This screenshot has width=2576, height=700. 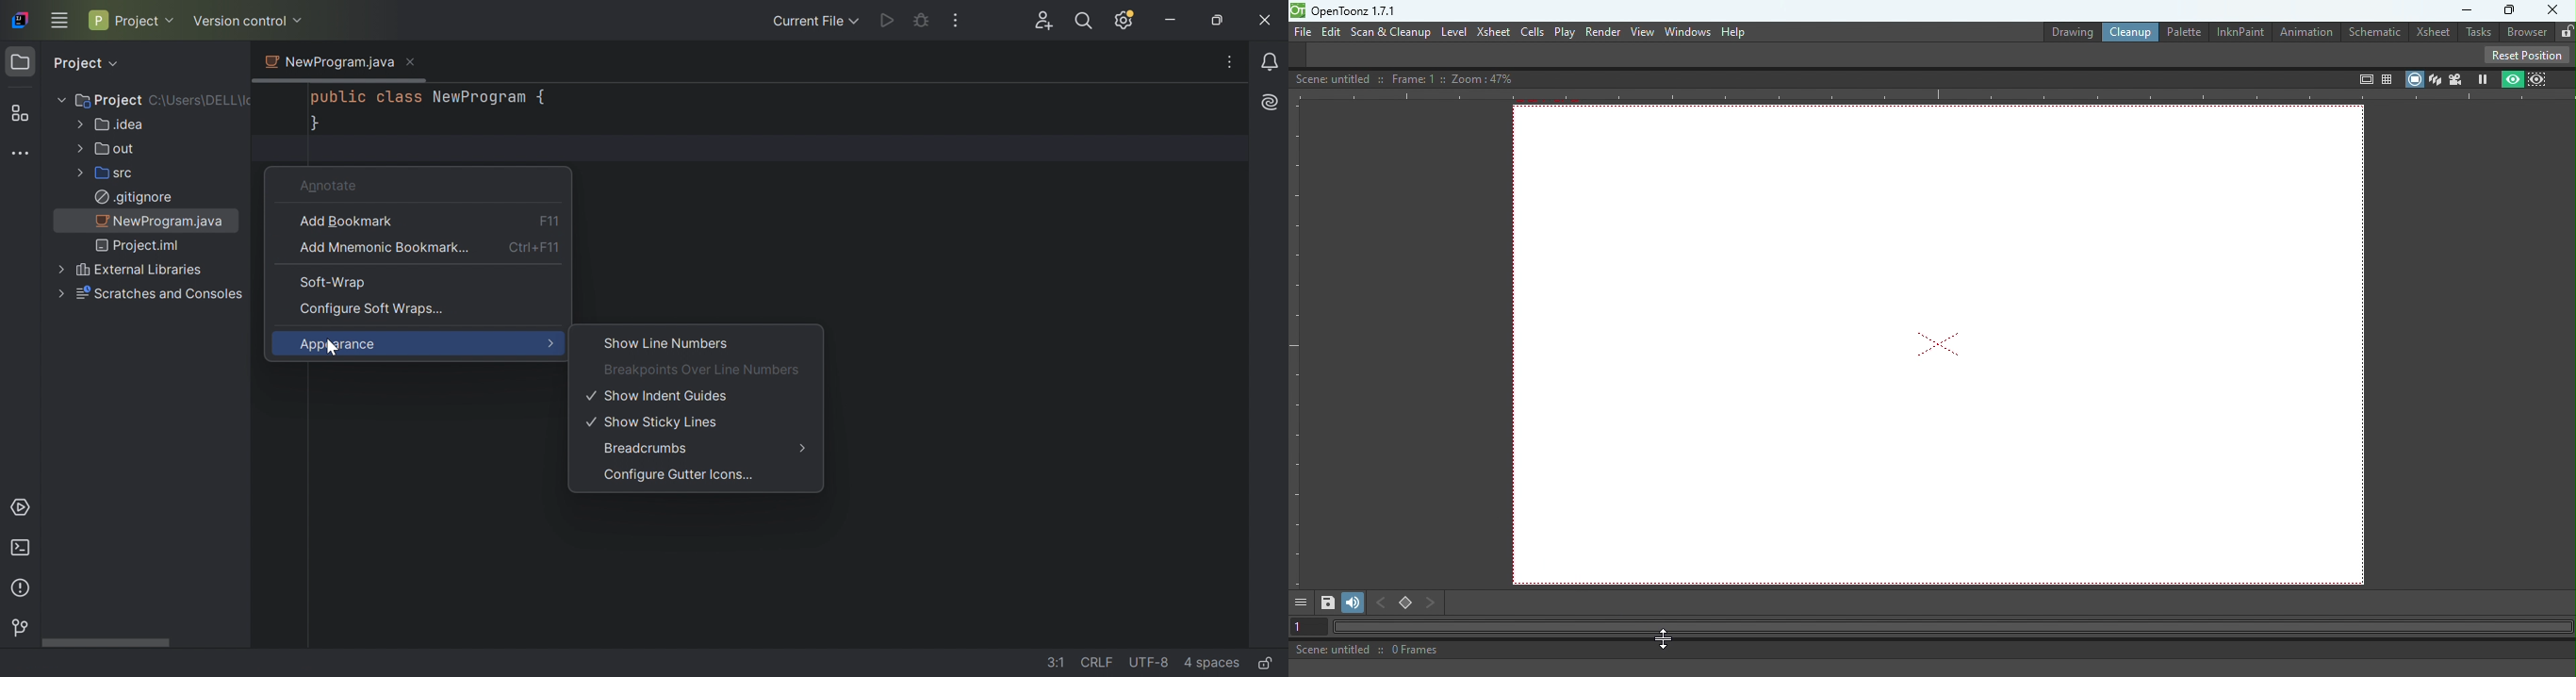 What do you see at coordinates (2127, 32) in the screenshot?
I see `Clean up` at bounding box center [2127, 32].